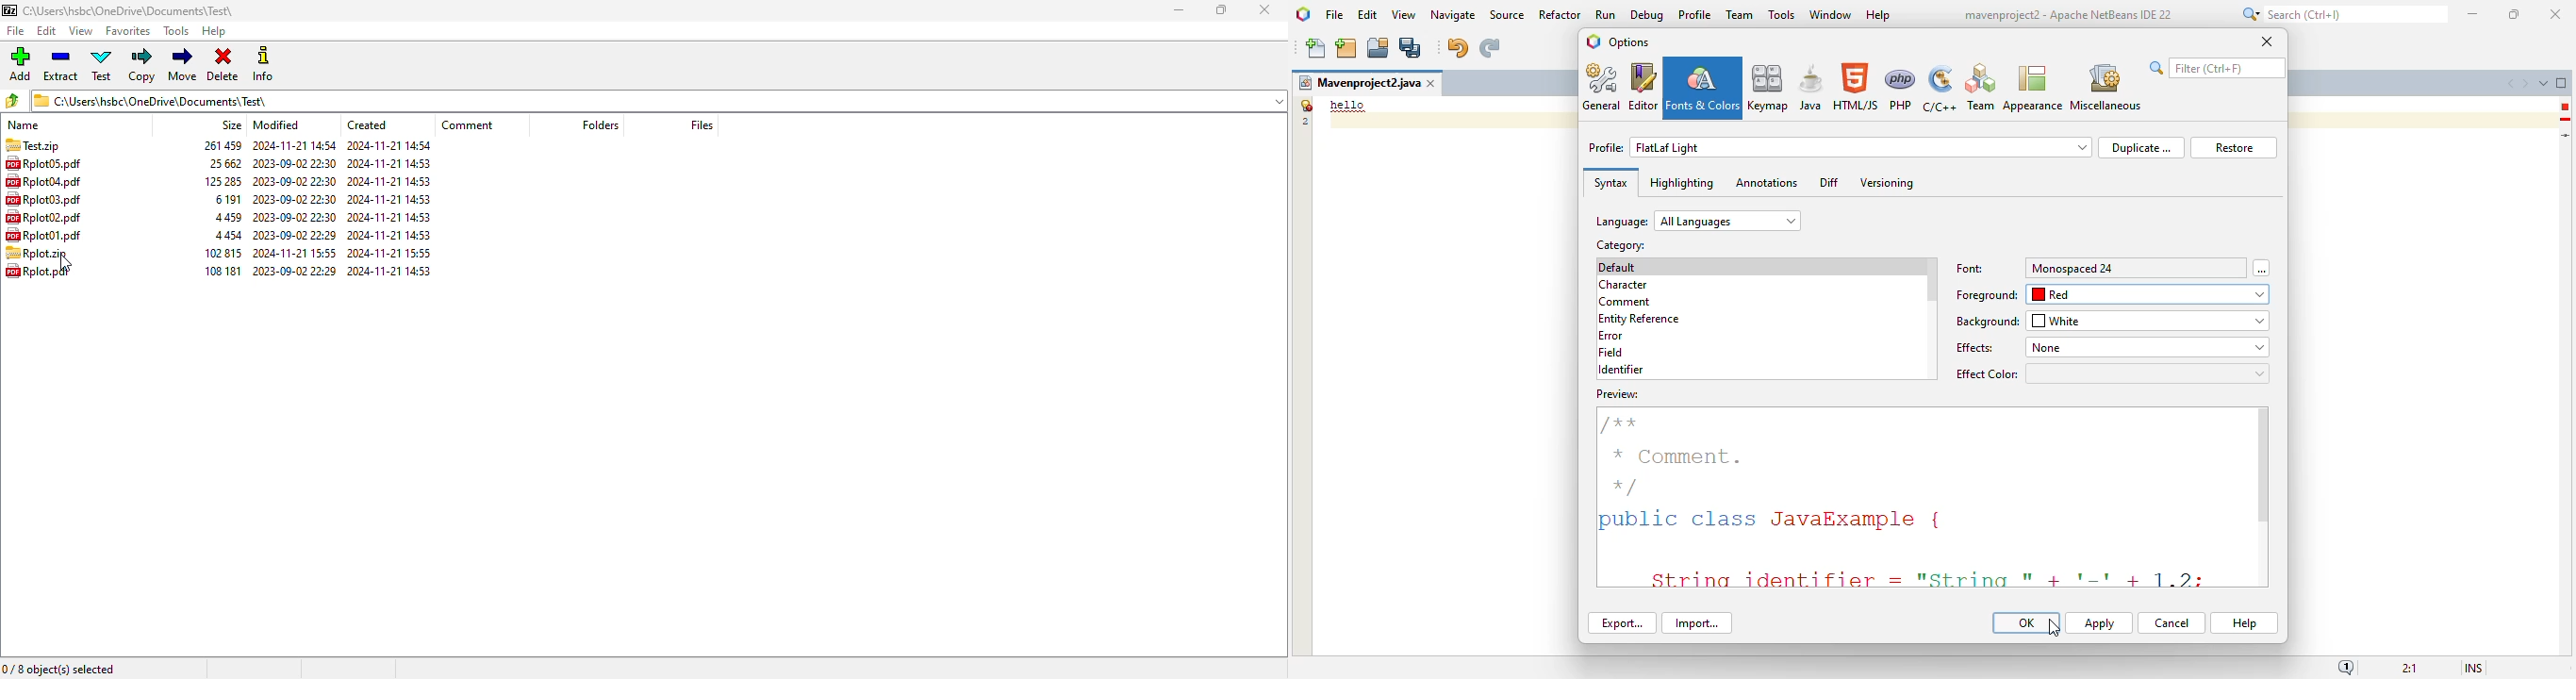 The width and height of the screenshot is (2576, 700). What do you see at coordinates (102, 64) in the screenshot?
I see `test` at bounding box center [102, 64].